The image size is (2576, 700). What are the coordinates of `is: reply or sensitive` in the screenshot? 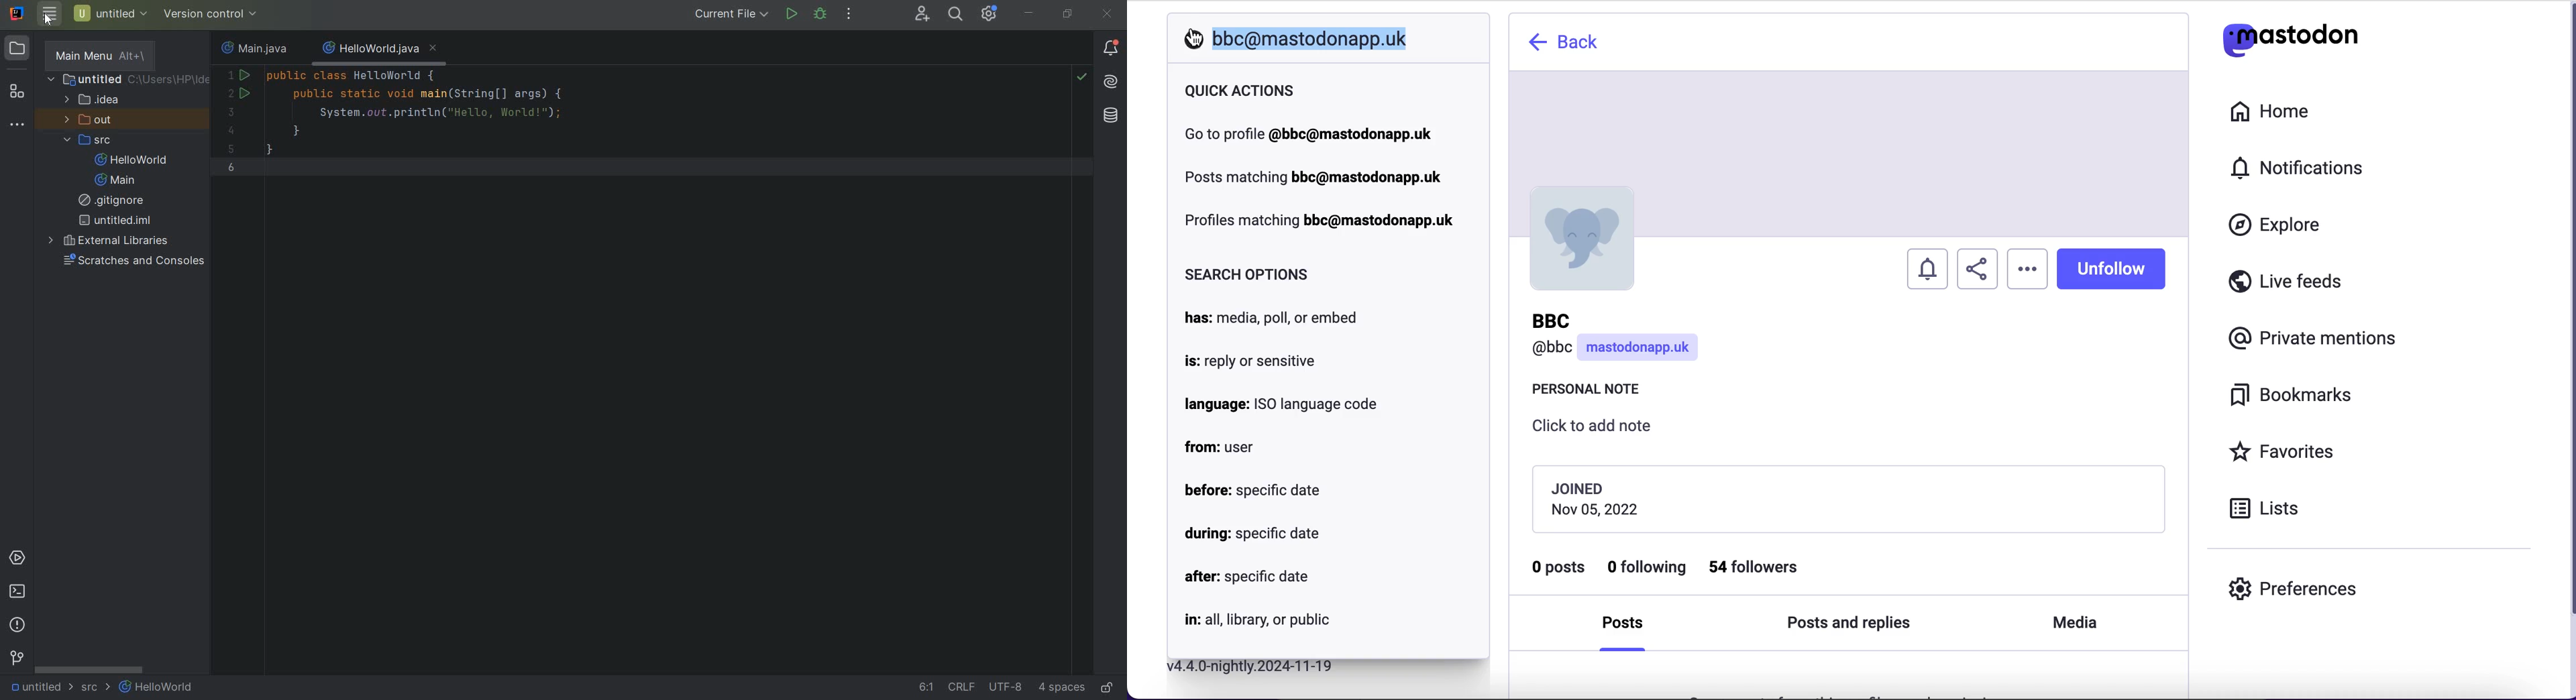 It's located at (1250, 362).